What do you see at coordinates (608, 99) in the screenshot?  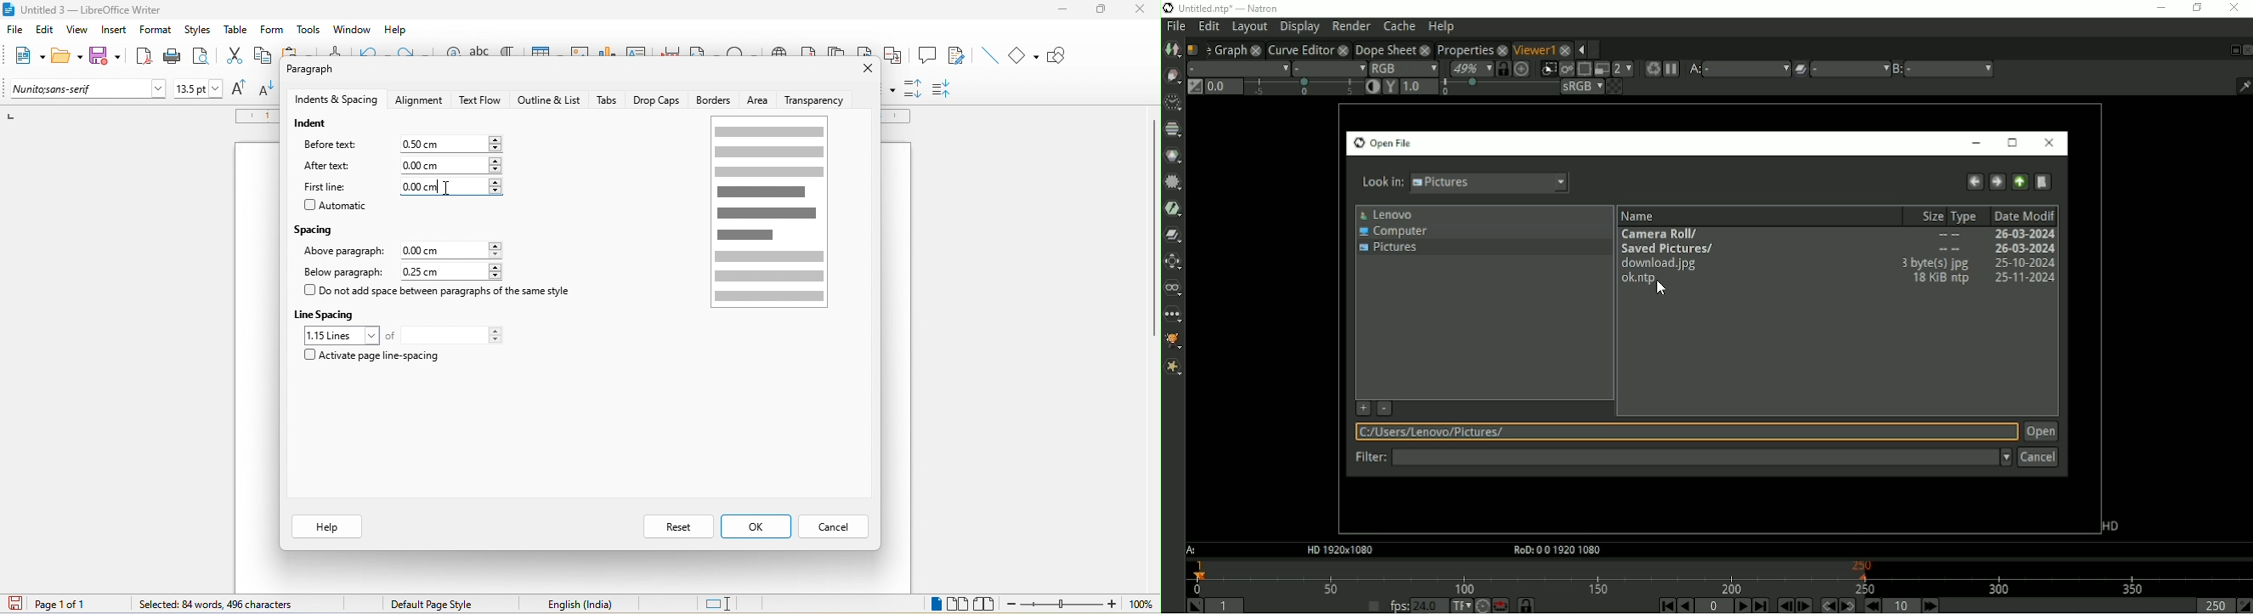 I see `tabs` at bounding box center [608, 99].